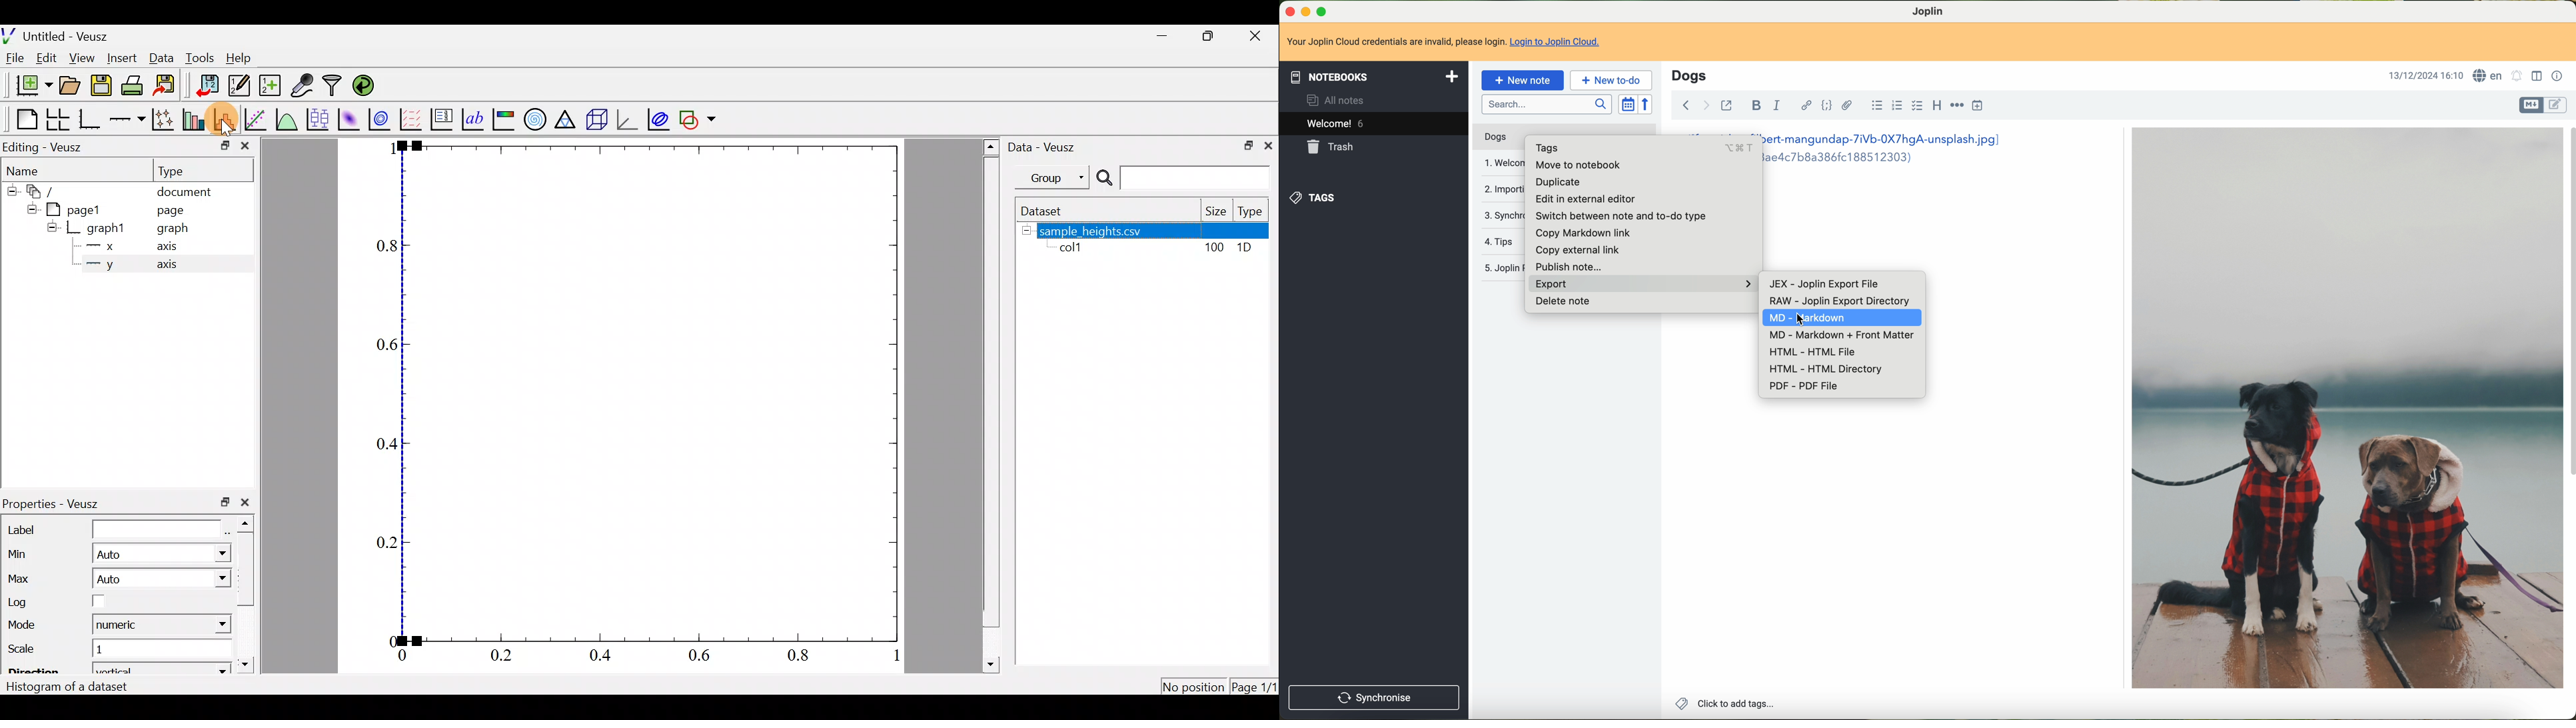 Image resolution: width=2576 pixels, height=728 pixels. What do you see at coordinates (1979, 107) in the screenshot?
I see `insert time` at bounding box center [1979, 107].